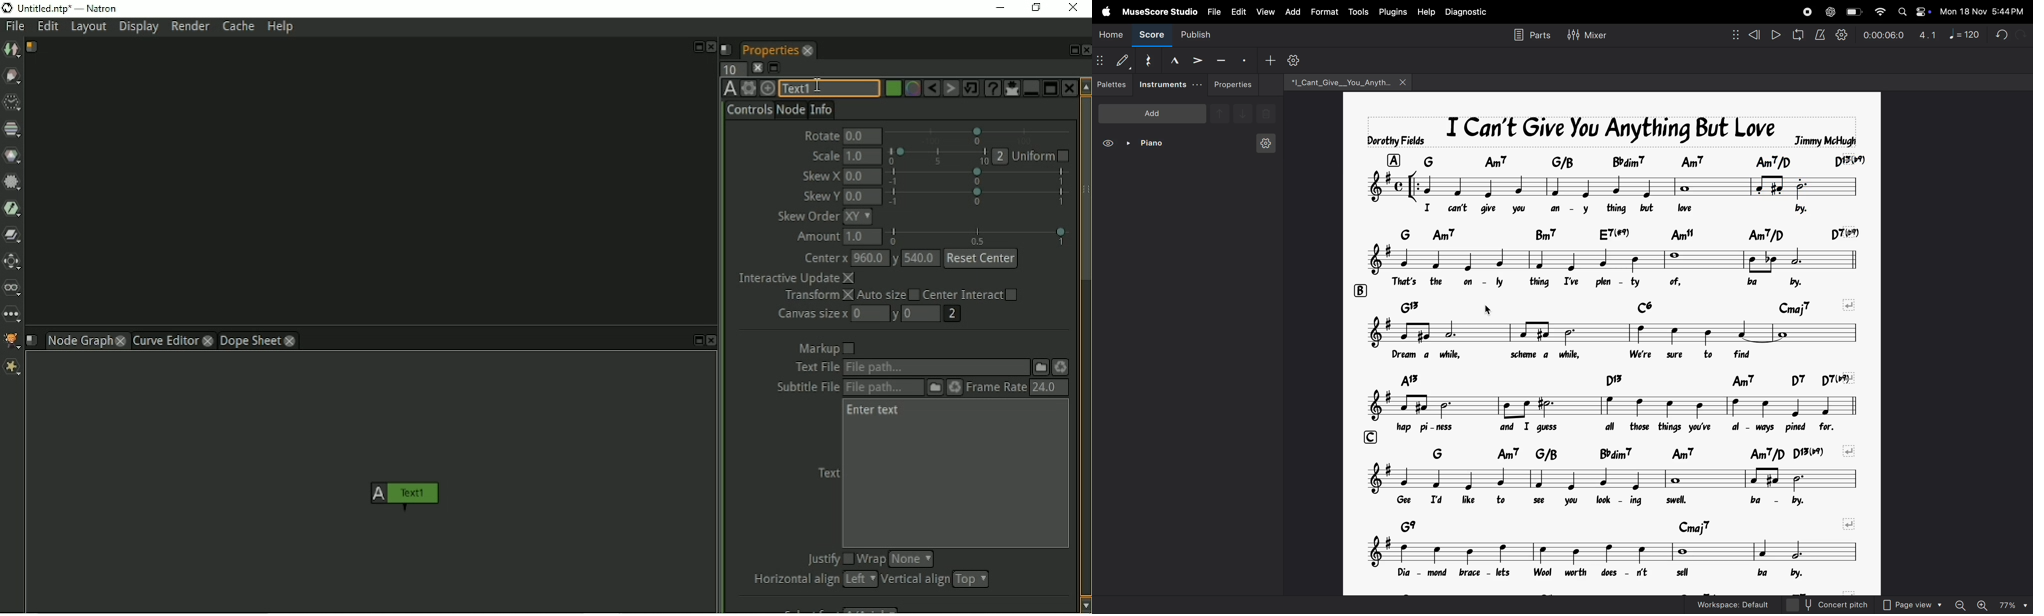 This screenshot has height=616, width=2044. Describe the element at coordinates (1398, 160) in the screenshot. I see `row` at that location.